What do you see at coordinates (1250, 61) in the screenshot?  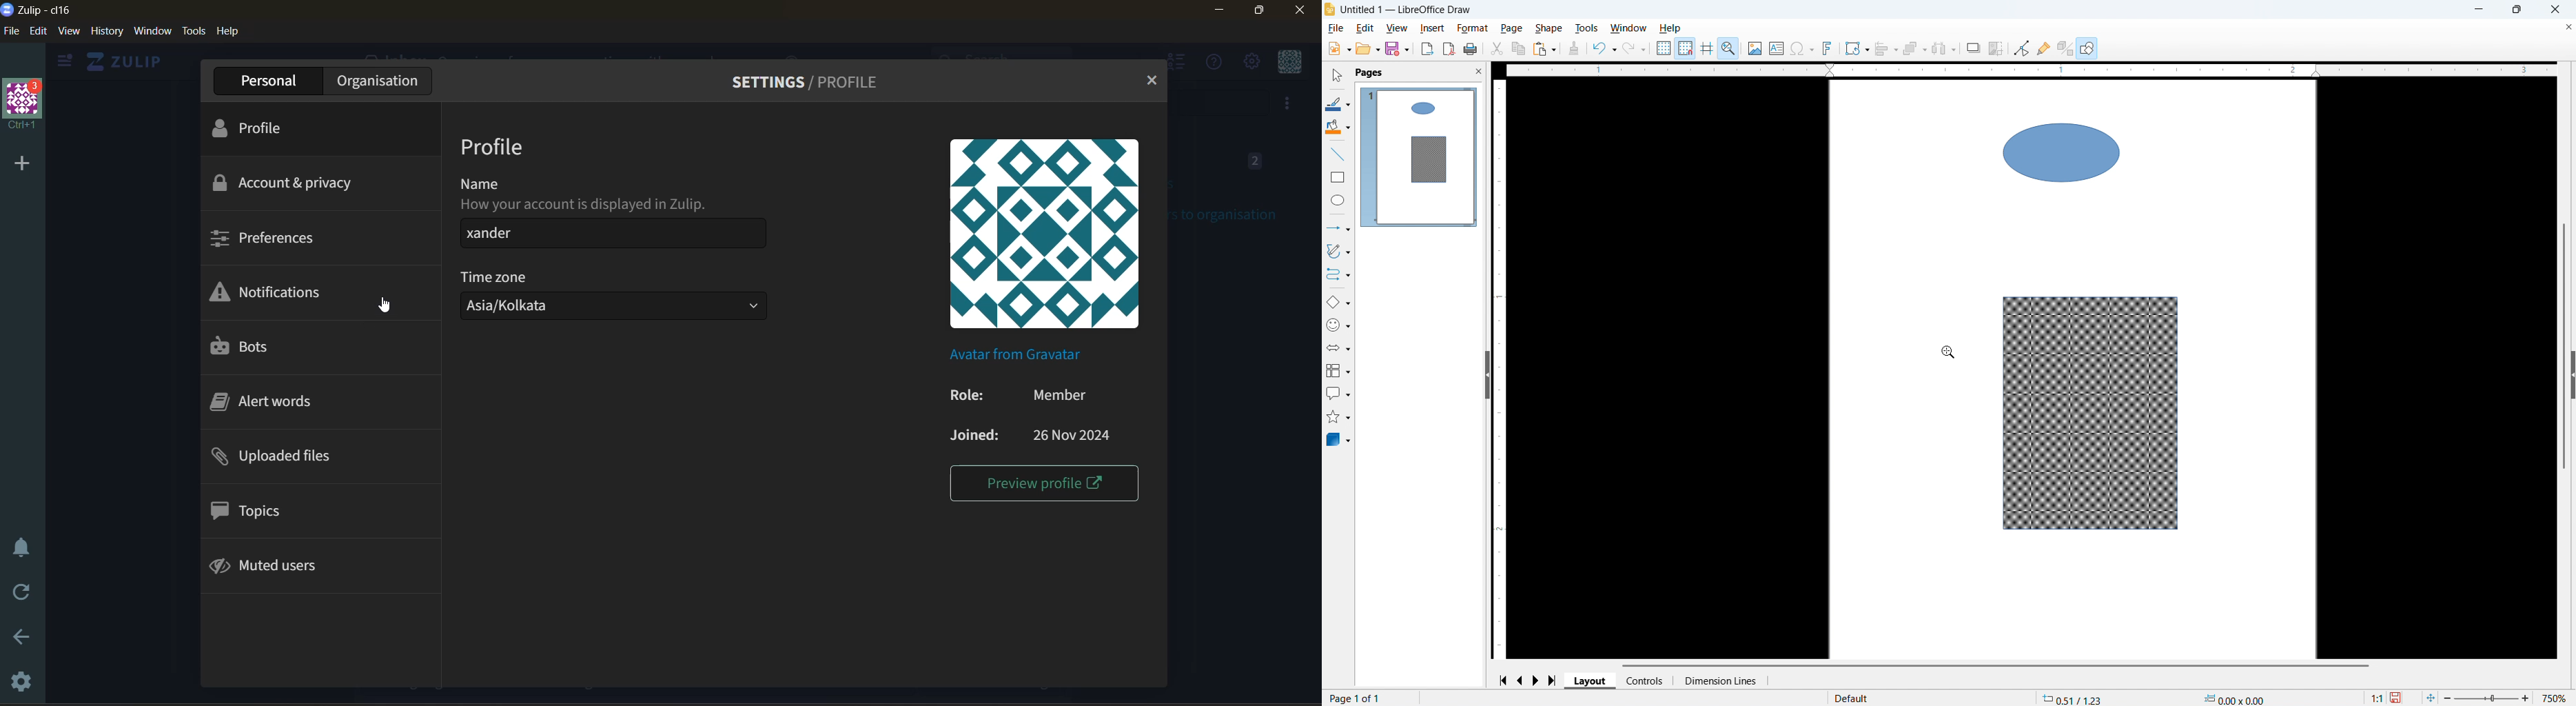 I see `settings menu` at bounding box center [1250, 61].